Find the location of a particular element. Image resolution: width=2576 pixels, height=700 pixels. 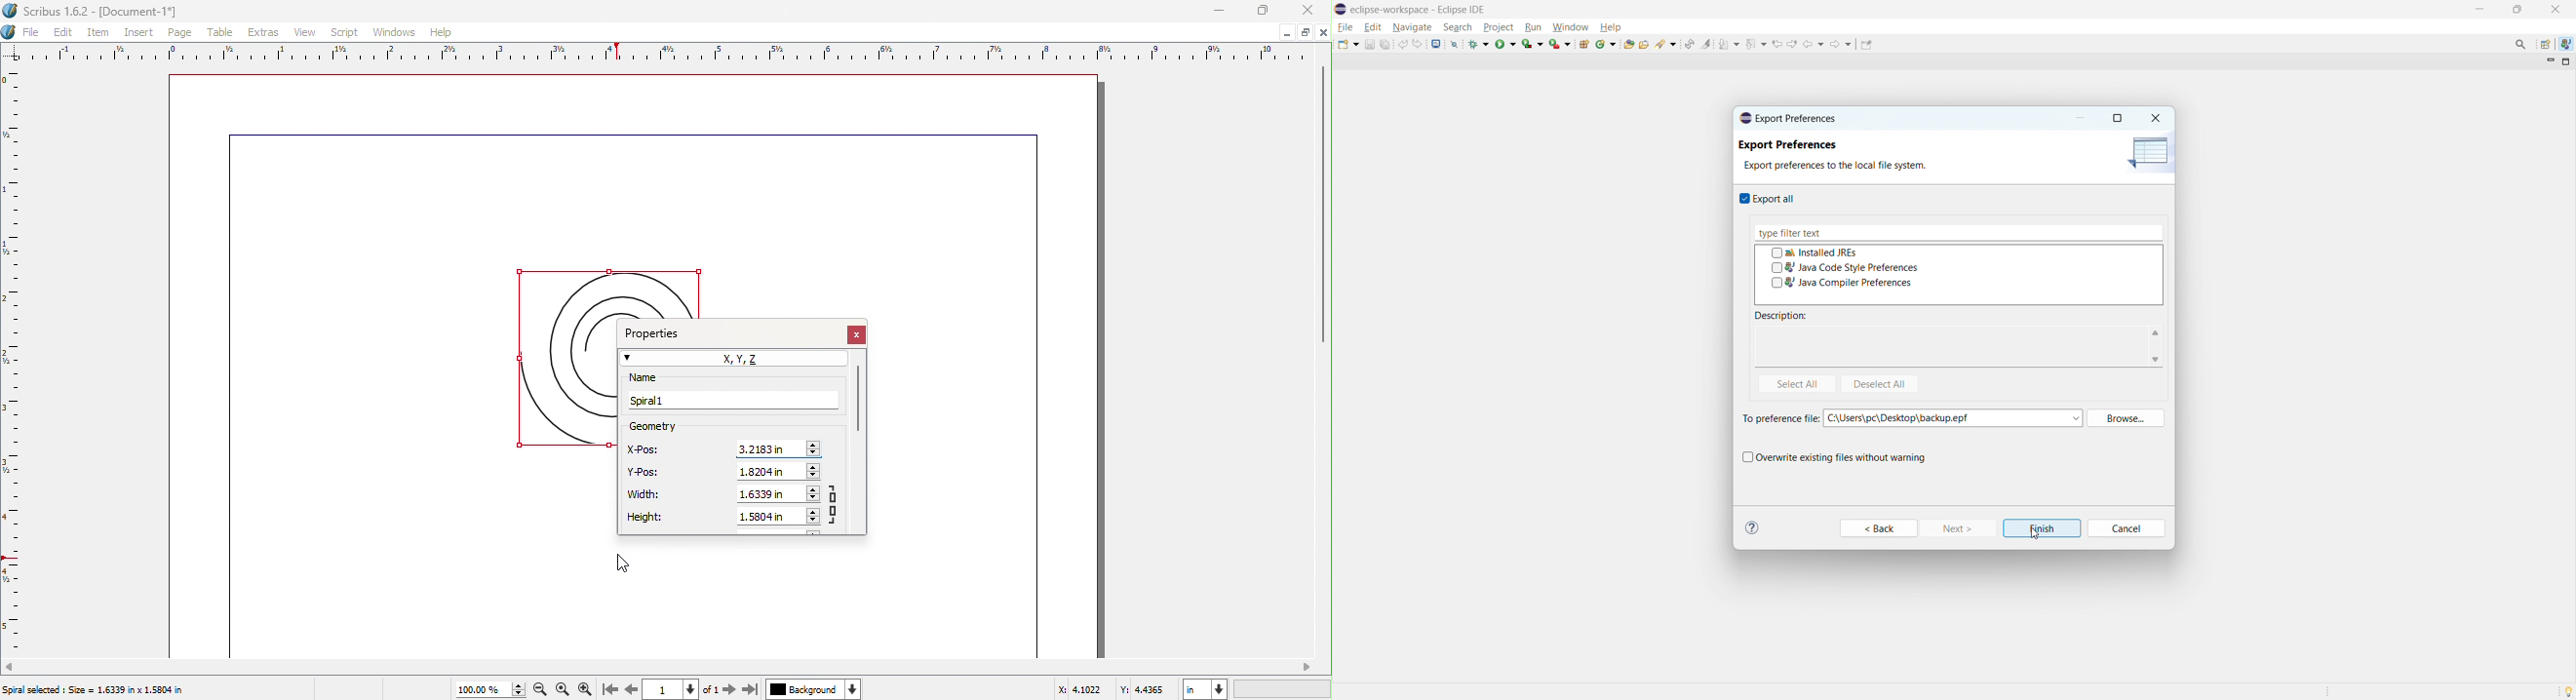

Status is located at coordinates (93, 689).